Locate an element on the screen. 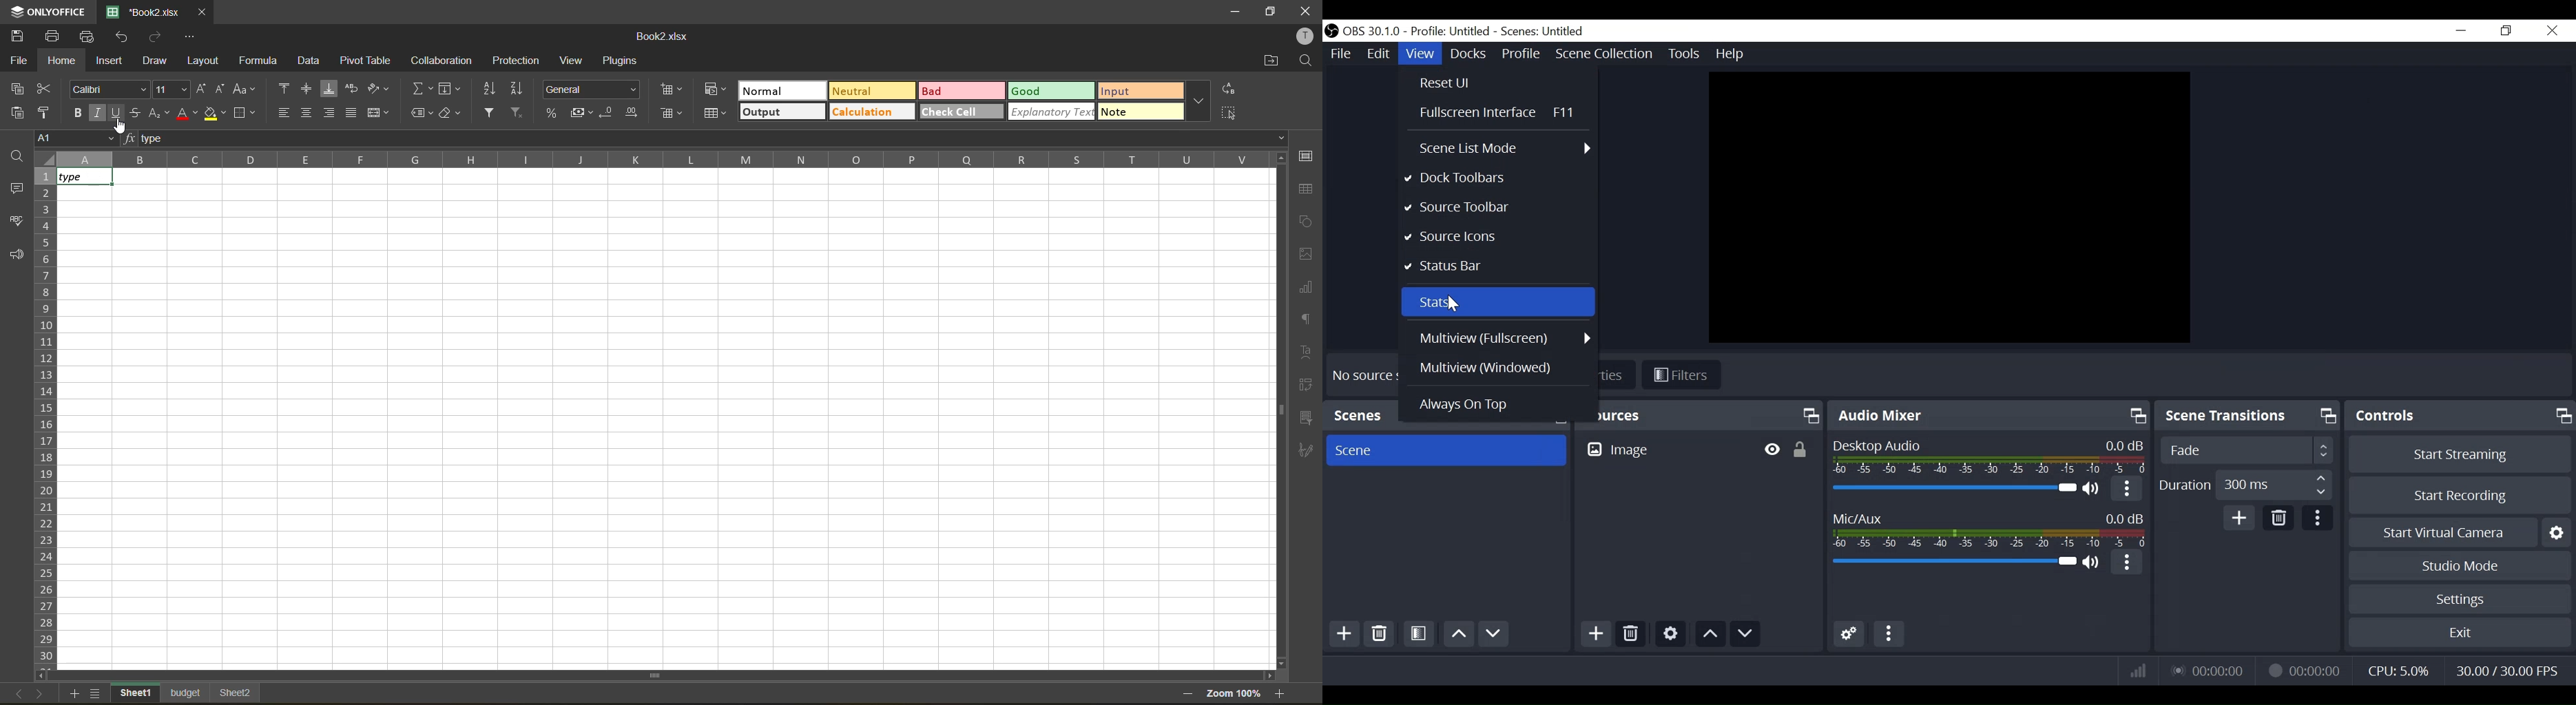  align bottom is located at coordinates (333, 91).